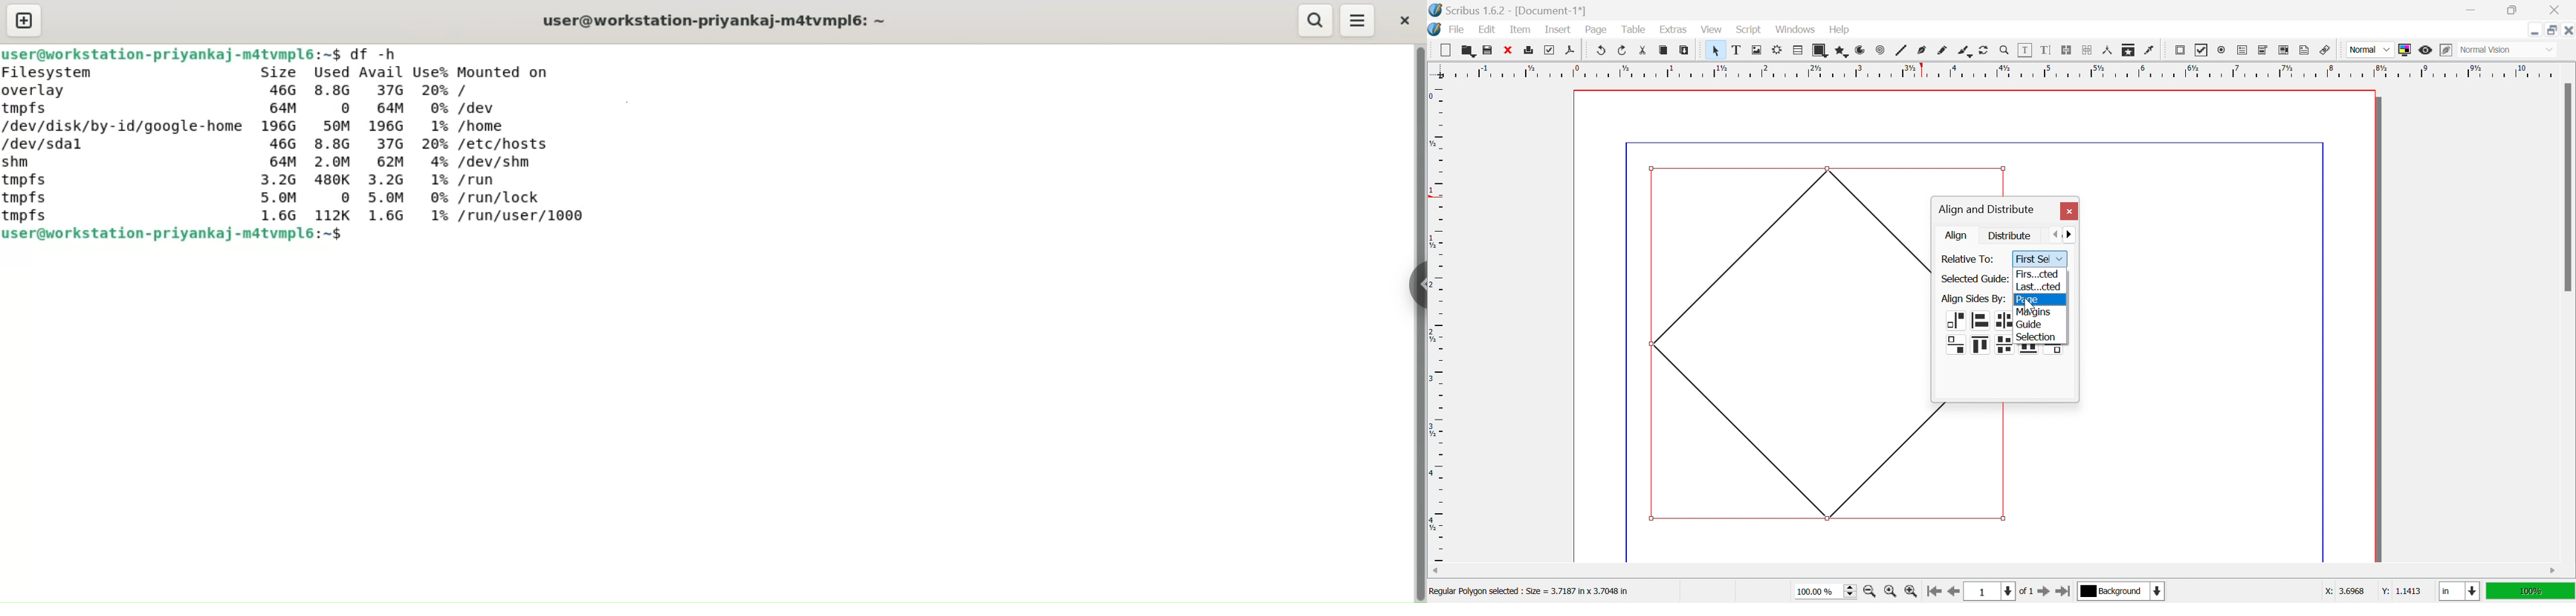  Describe the element at coordinates (2405, 50) in the screenshot. I see `Toggle Color Management System` at that location.